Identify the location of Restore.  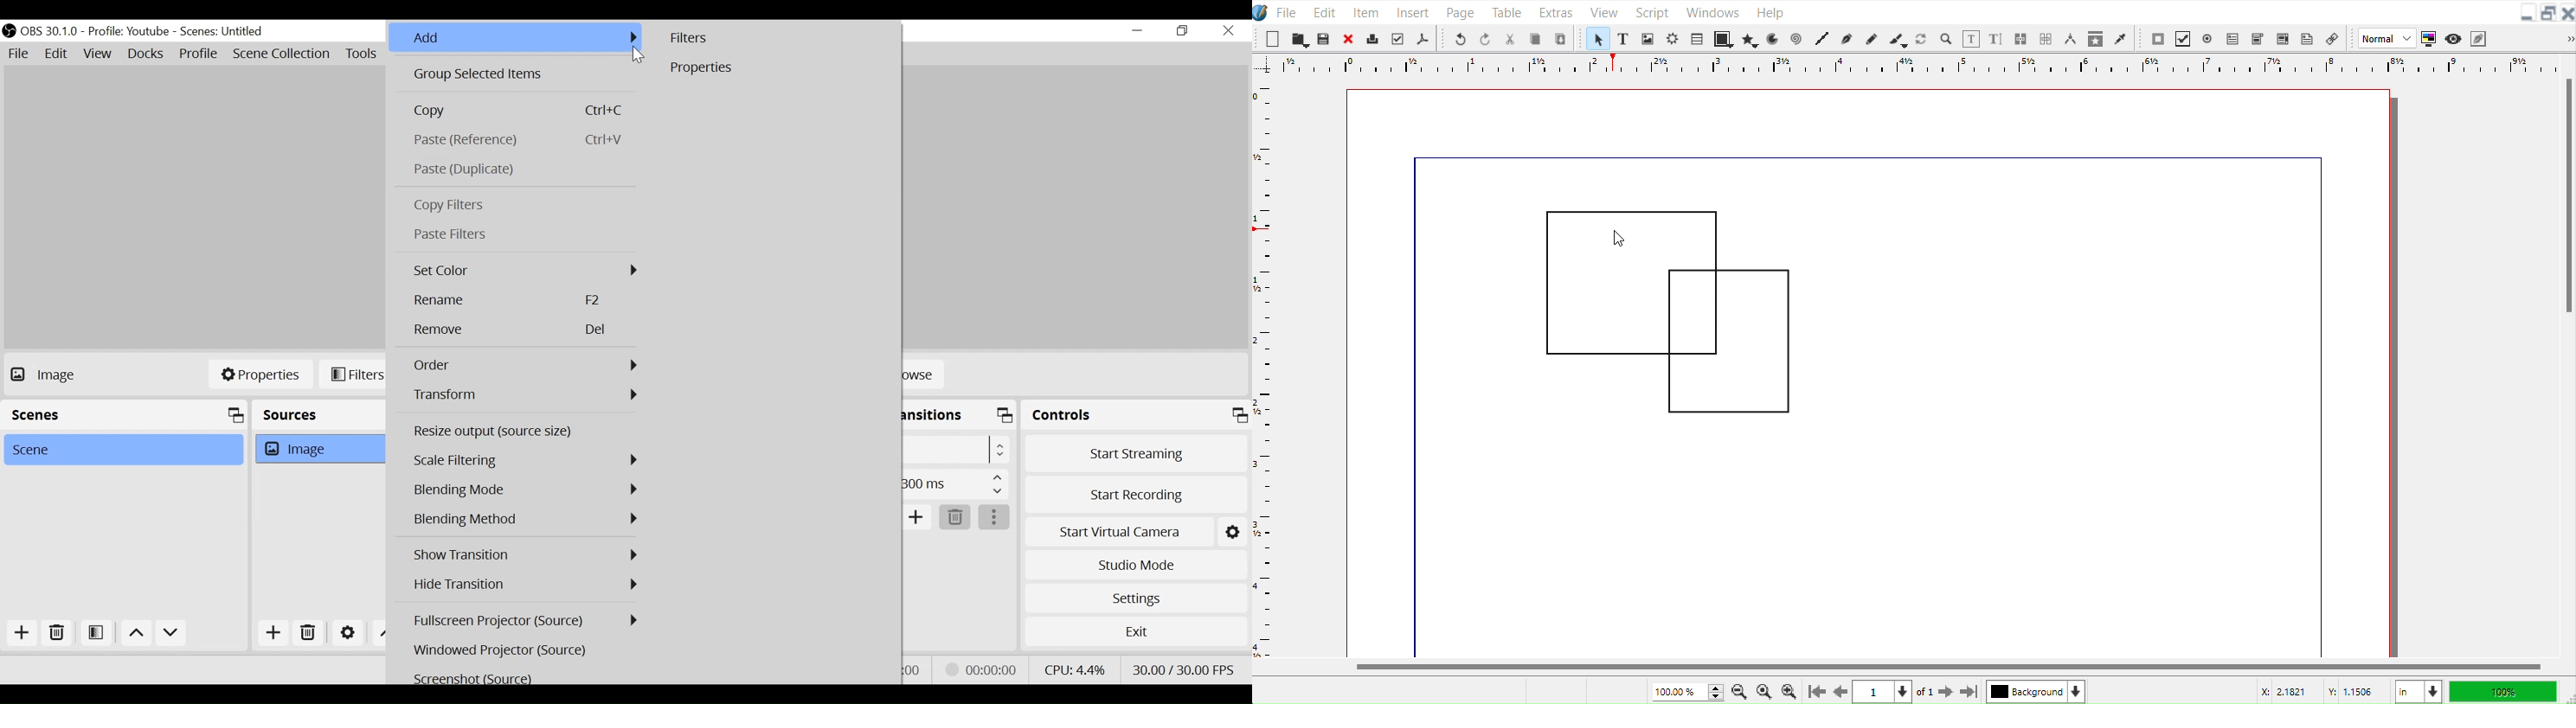
(1185, 31).